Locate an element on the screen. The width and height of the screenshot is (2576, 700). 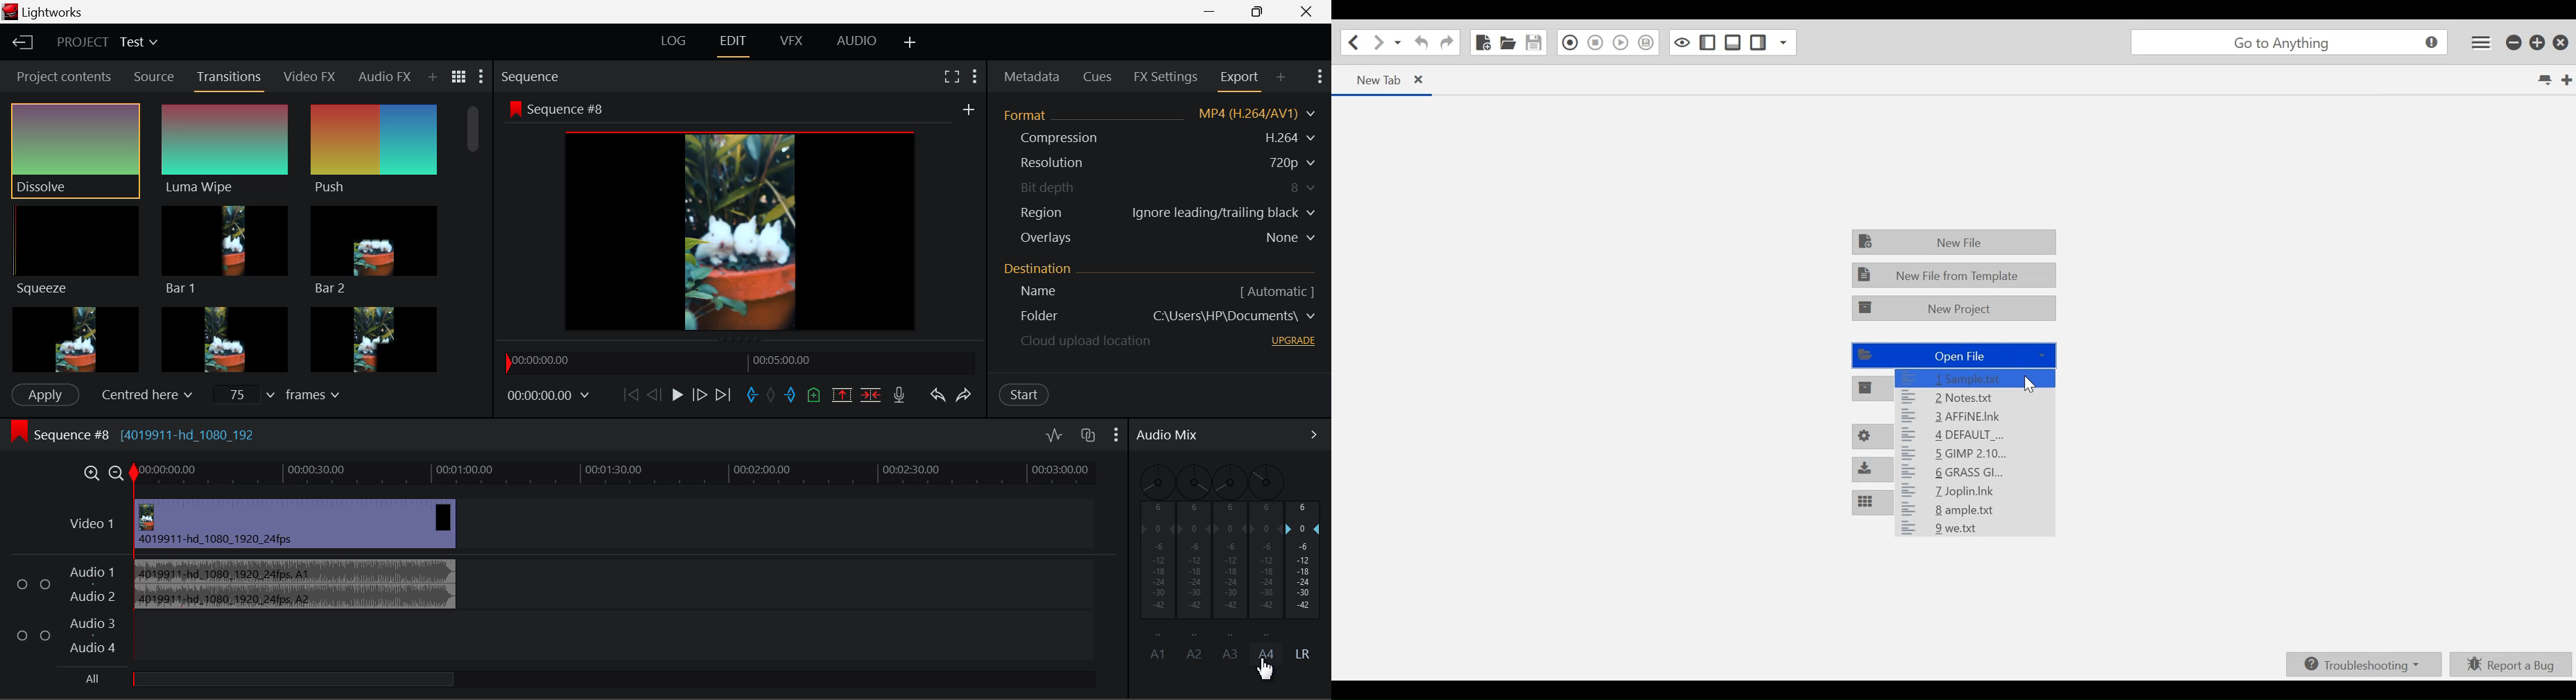
To End is located at coordinates (724, 394).